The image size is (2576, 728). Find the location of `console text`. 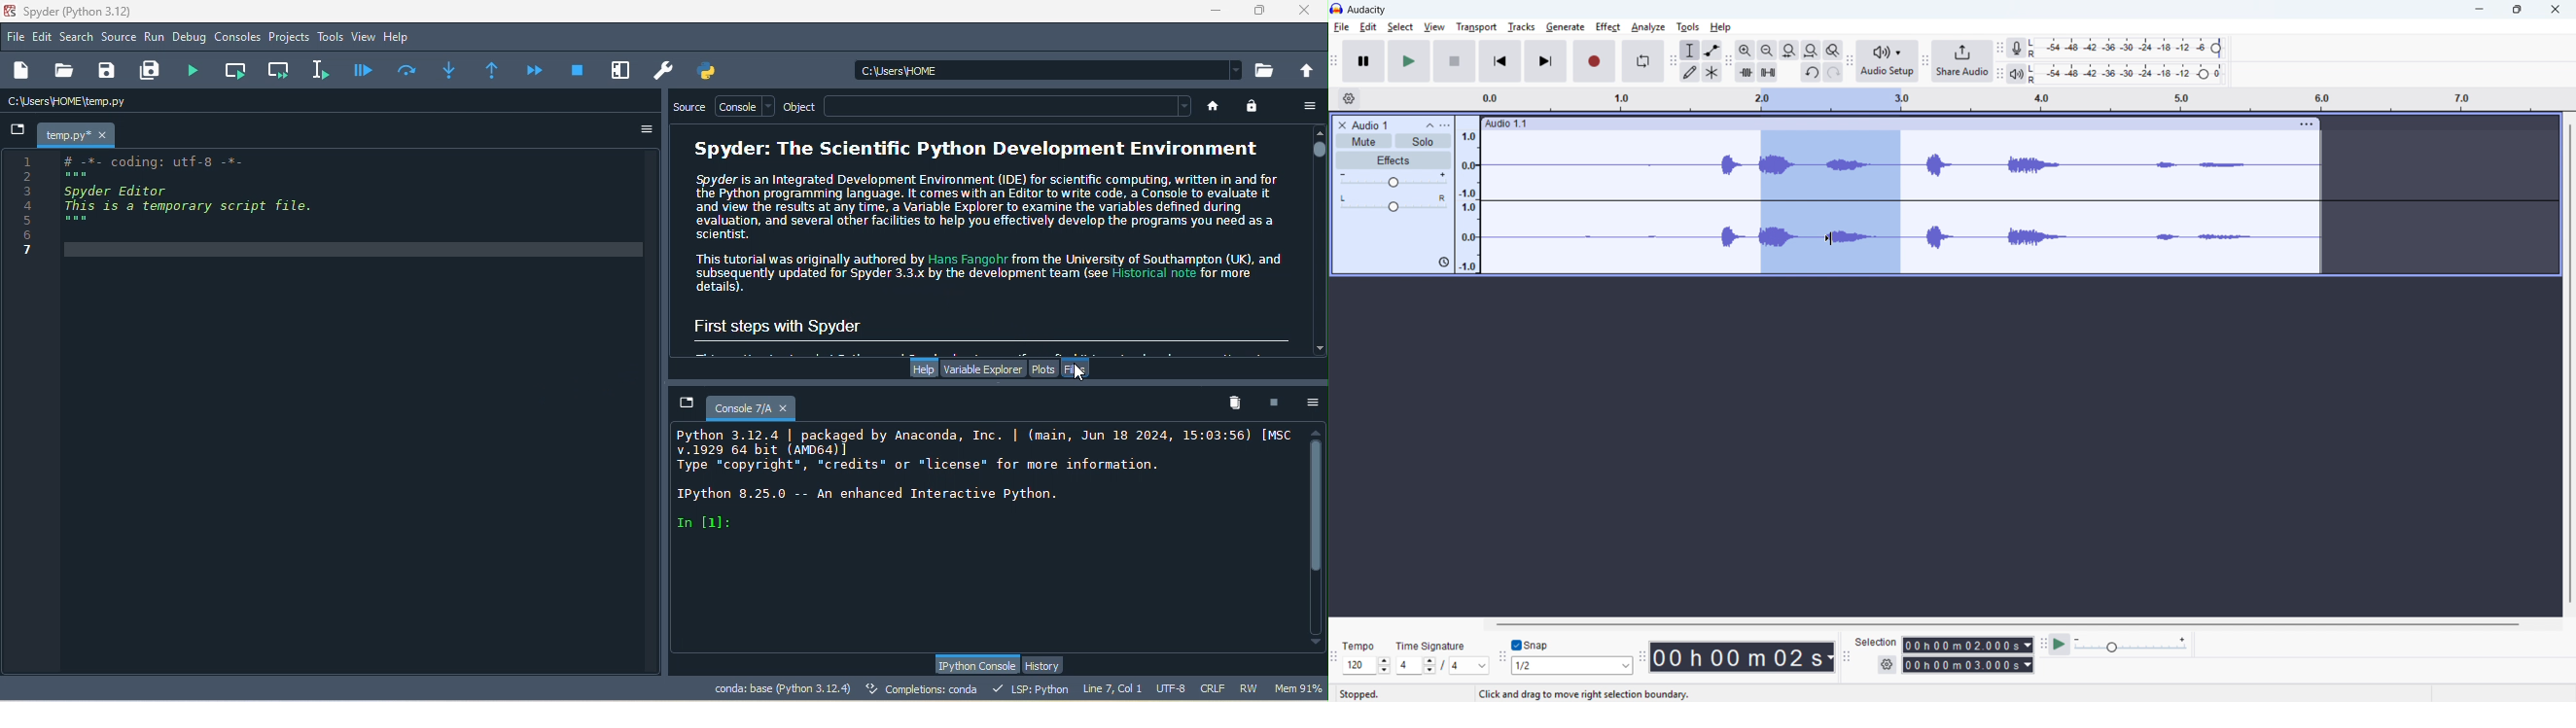

console text is located at coordinates (980, 481).